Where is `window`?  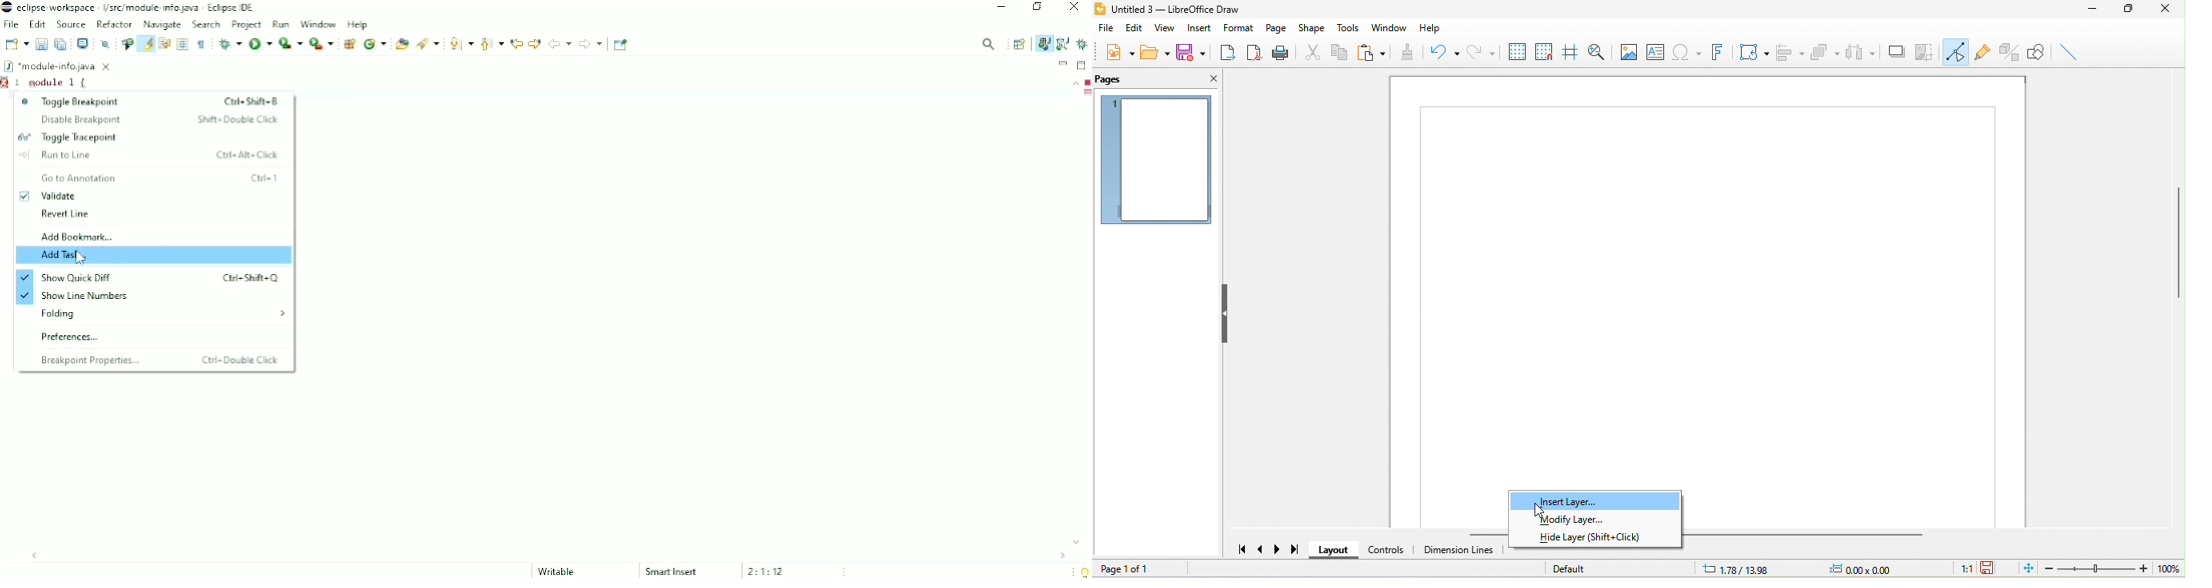 window is located at coordinates (1391, 27).